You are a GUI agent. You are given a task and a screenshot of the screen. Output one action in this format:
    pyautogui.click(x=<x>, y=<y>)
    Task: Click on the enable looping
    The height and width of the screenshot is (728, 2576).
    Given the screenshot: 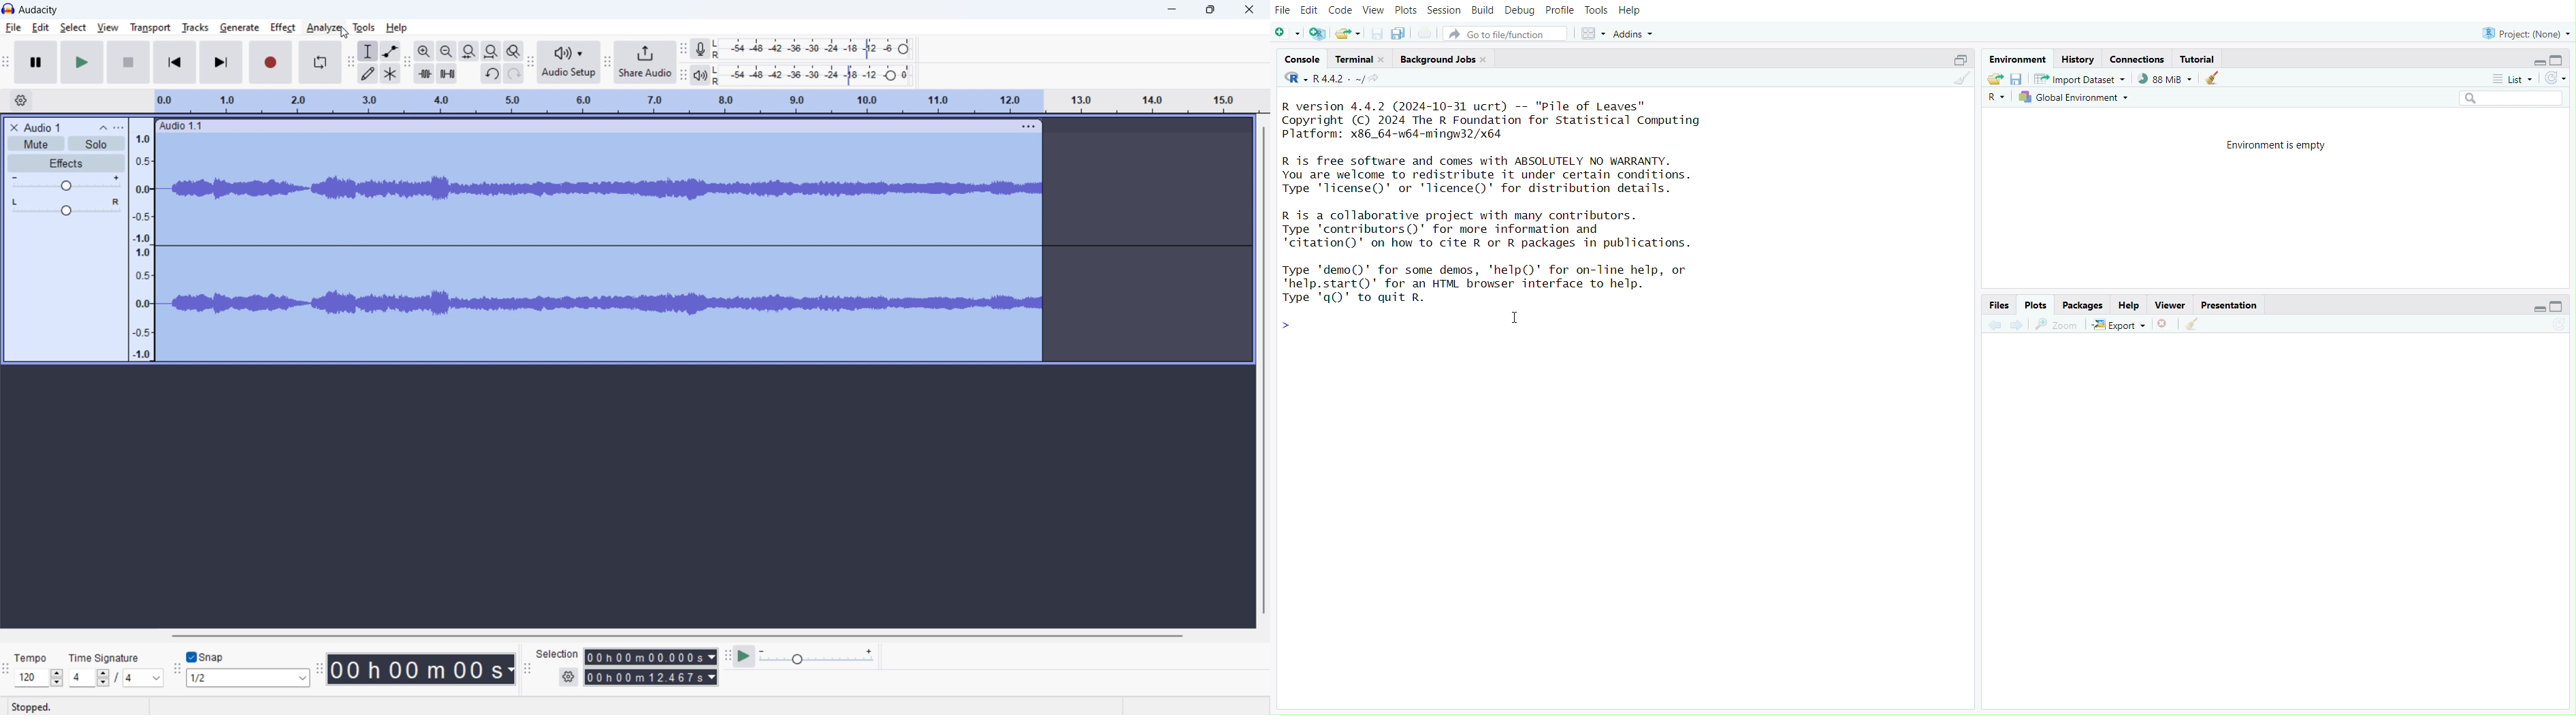 What is the action you would take?
    pyautogui.click(x=320, y=62)
    